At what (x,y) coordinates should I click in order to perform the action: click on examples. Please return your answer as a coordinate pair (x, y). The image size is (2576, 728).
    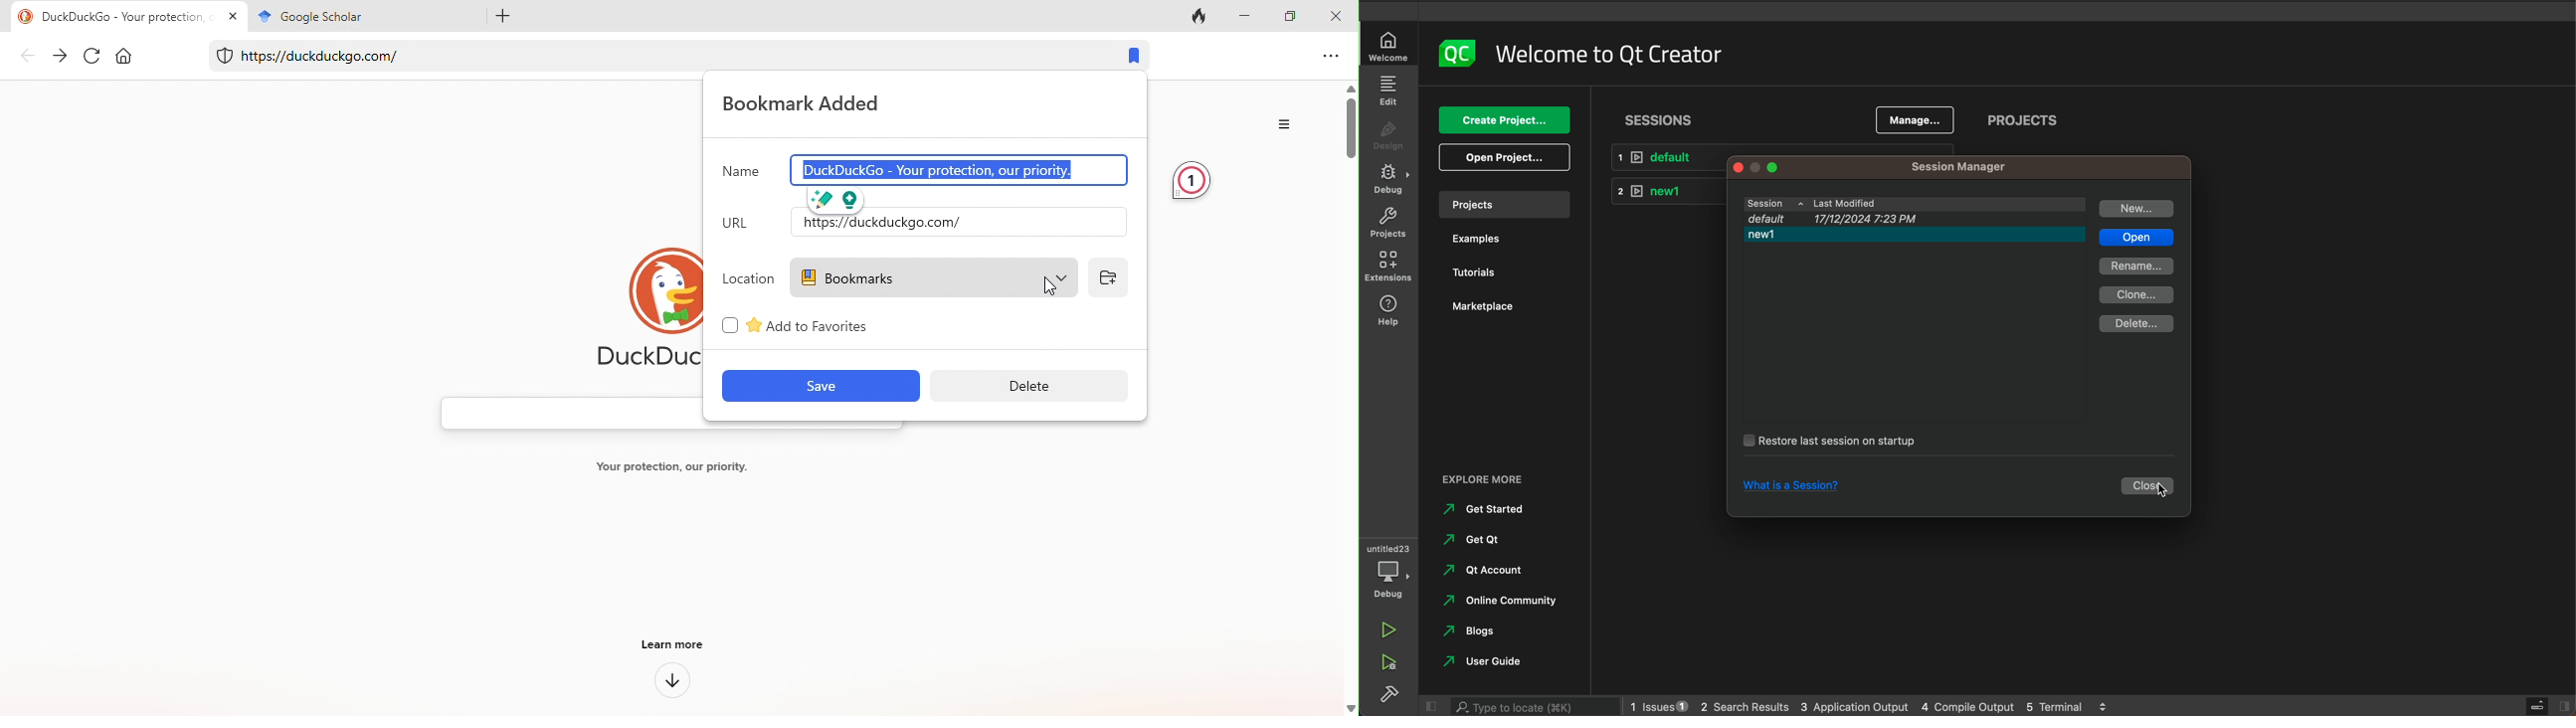
    Looking at the image, I should click on (1475, 241).